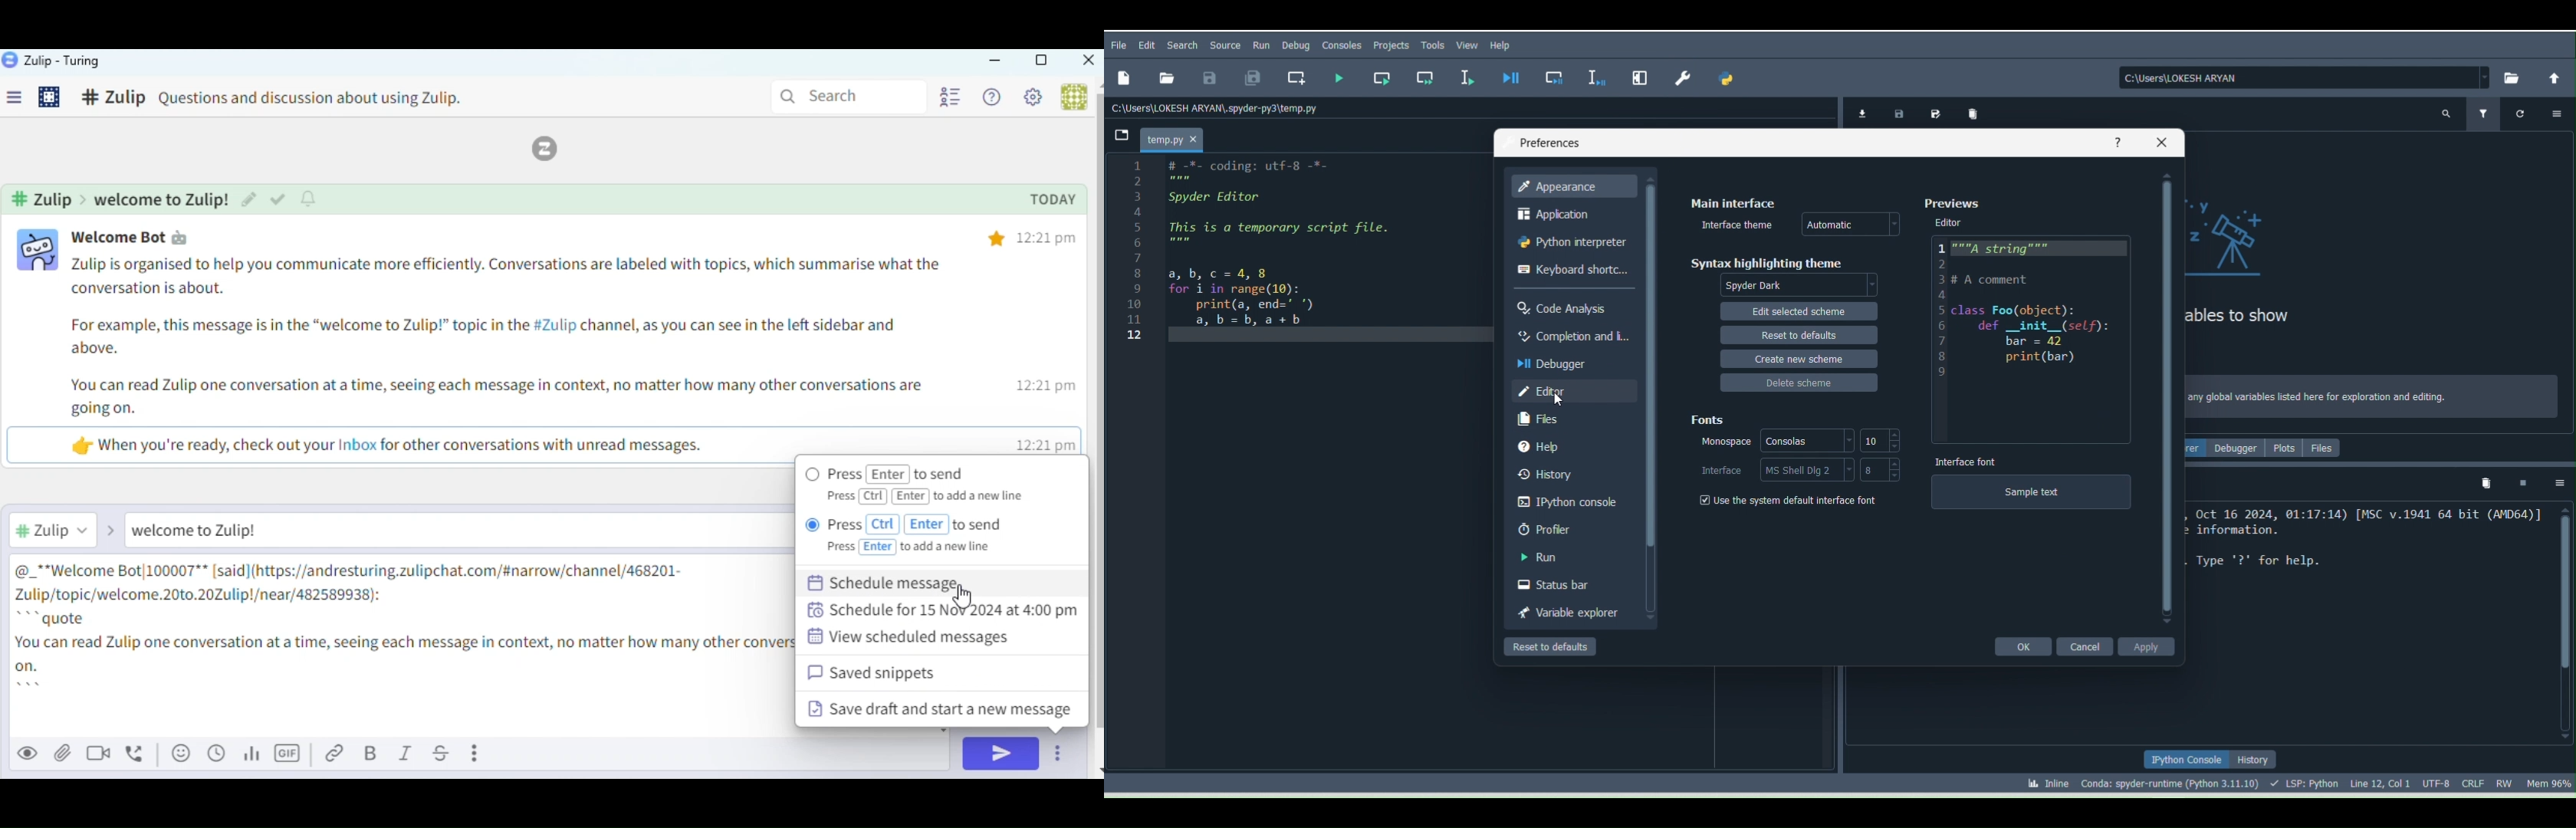 The image size is (2576, 840). I want to click on Run, so click(1569, 557).